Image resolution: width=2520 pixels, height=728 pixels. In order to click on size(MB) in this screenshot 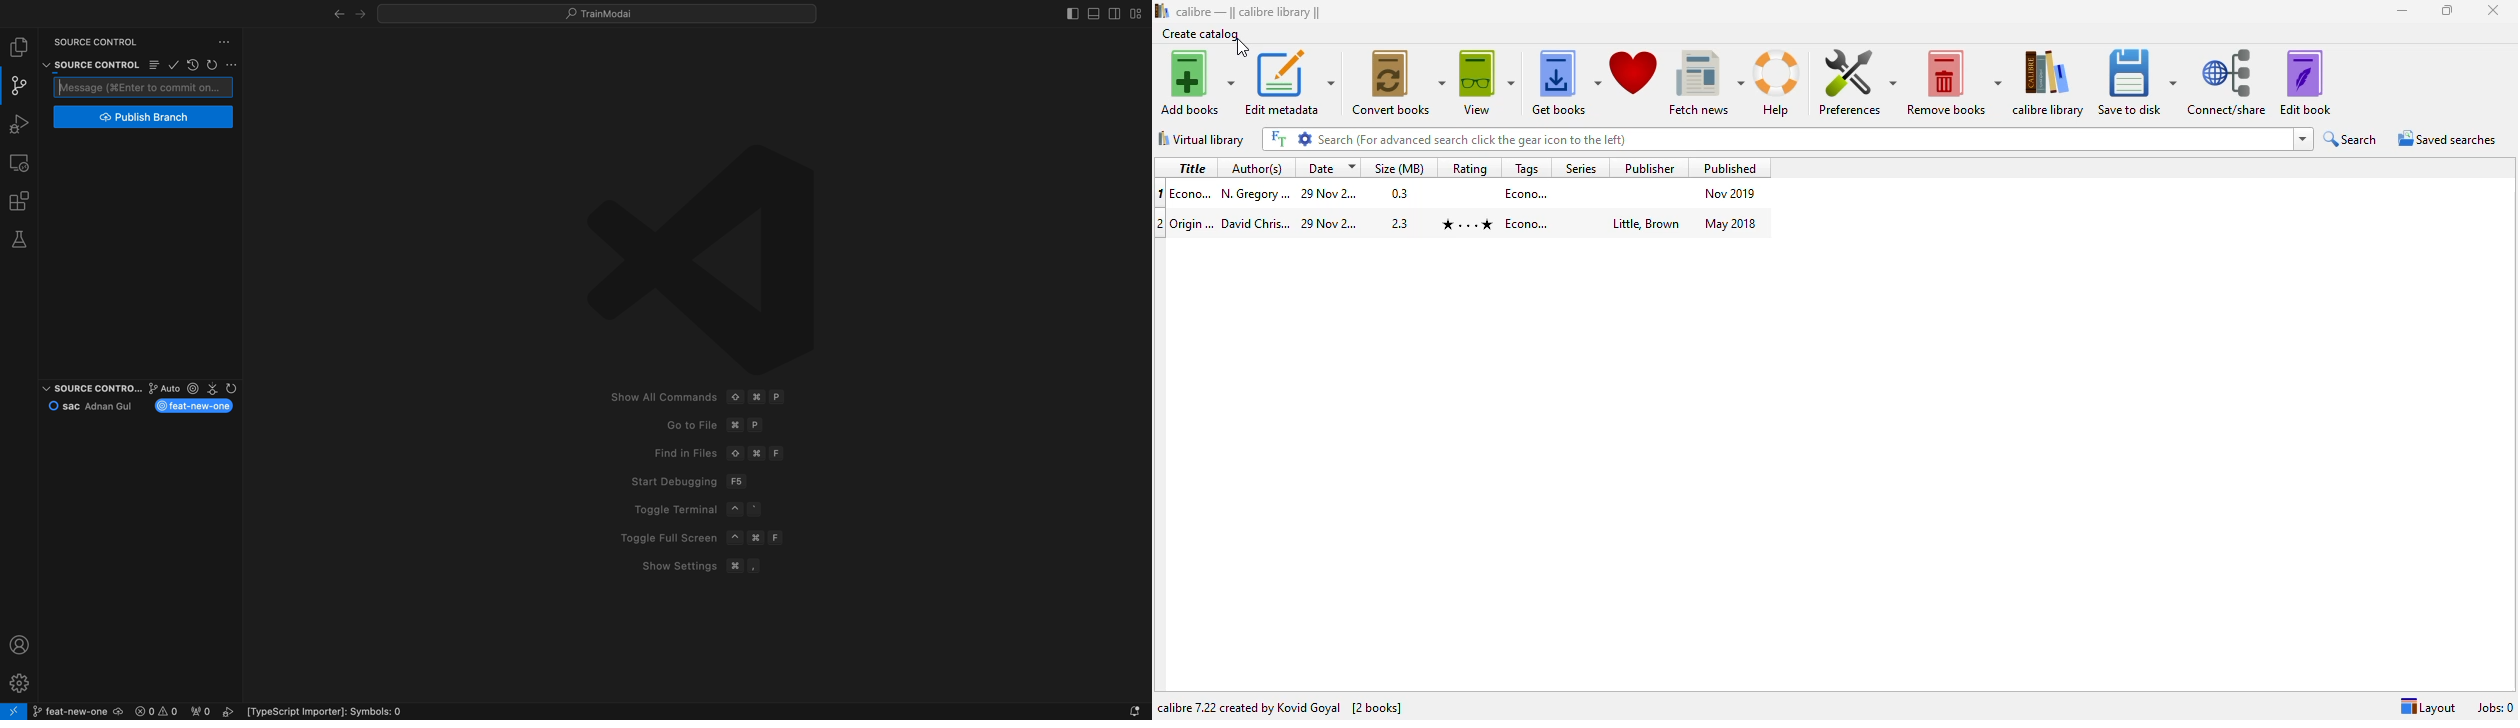, I will do `click(1400, 169)`.